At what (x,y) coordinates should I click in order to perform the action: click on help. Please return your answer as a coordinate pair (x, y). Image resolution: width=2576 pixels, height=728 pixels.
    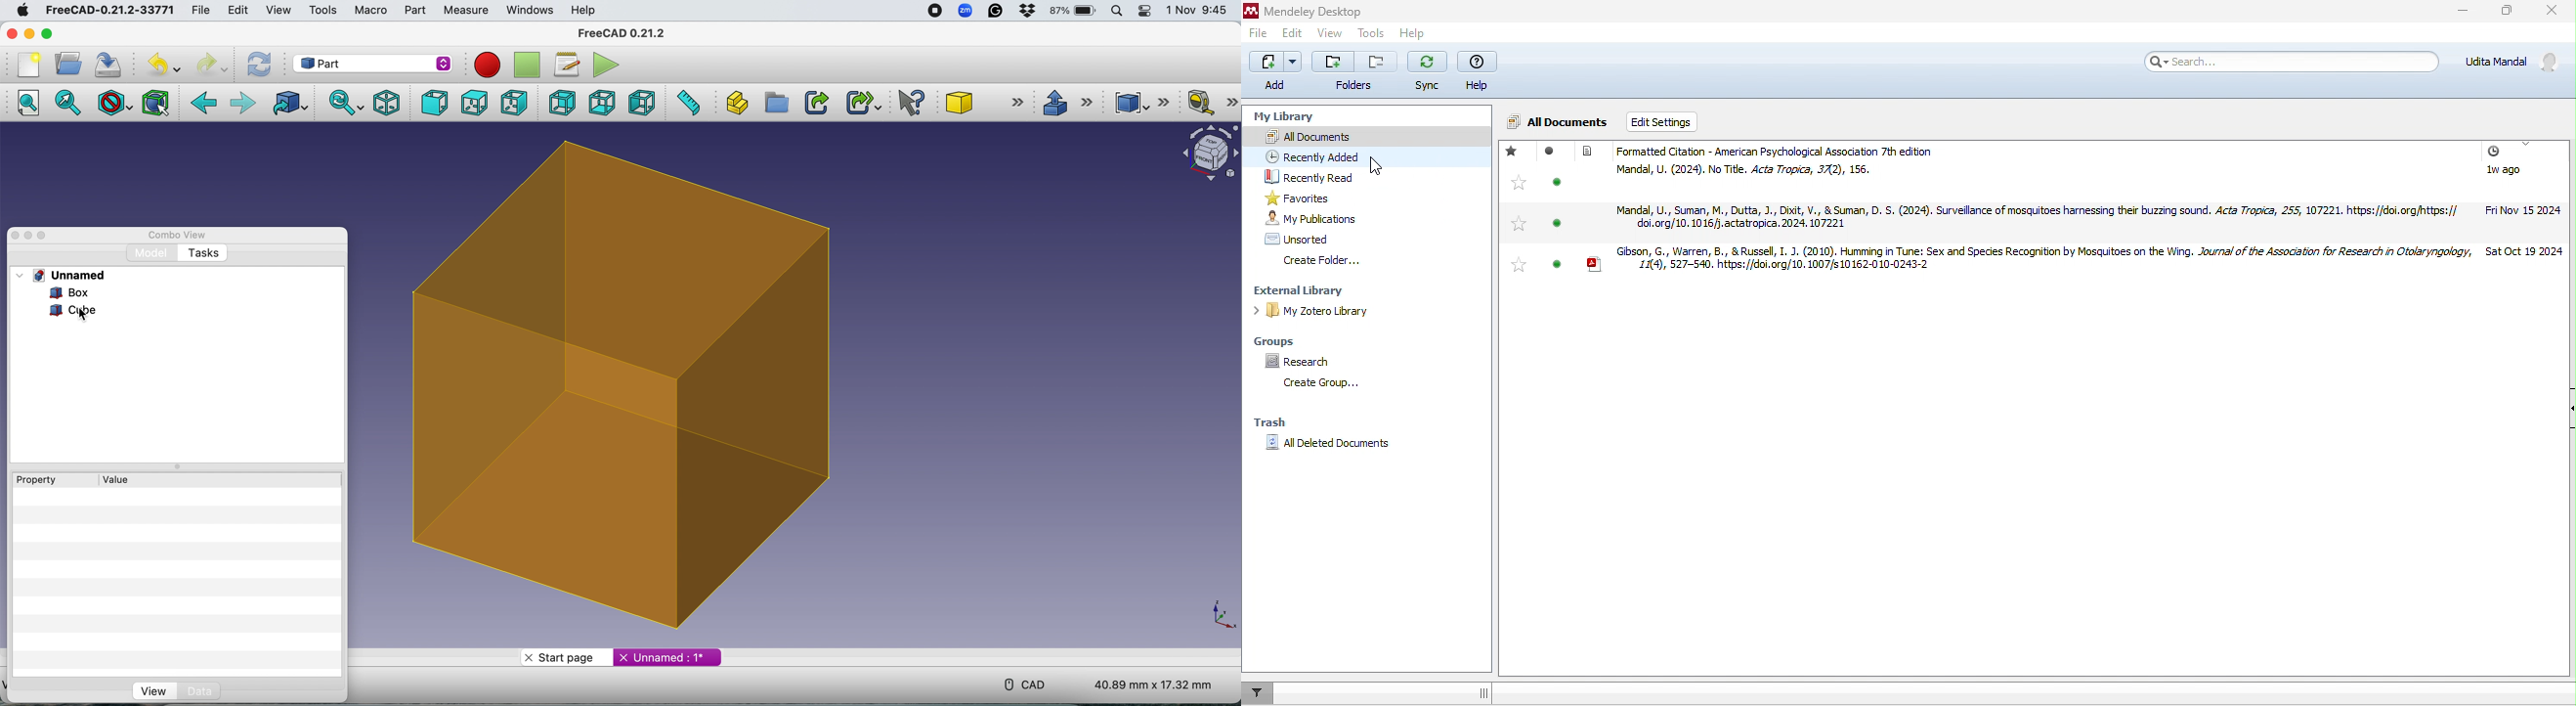
    Looking at the image, I should click on (1476, 71).